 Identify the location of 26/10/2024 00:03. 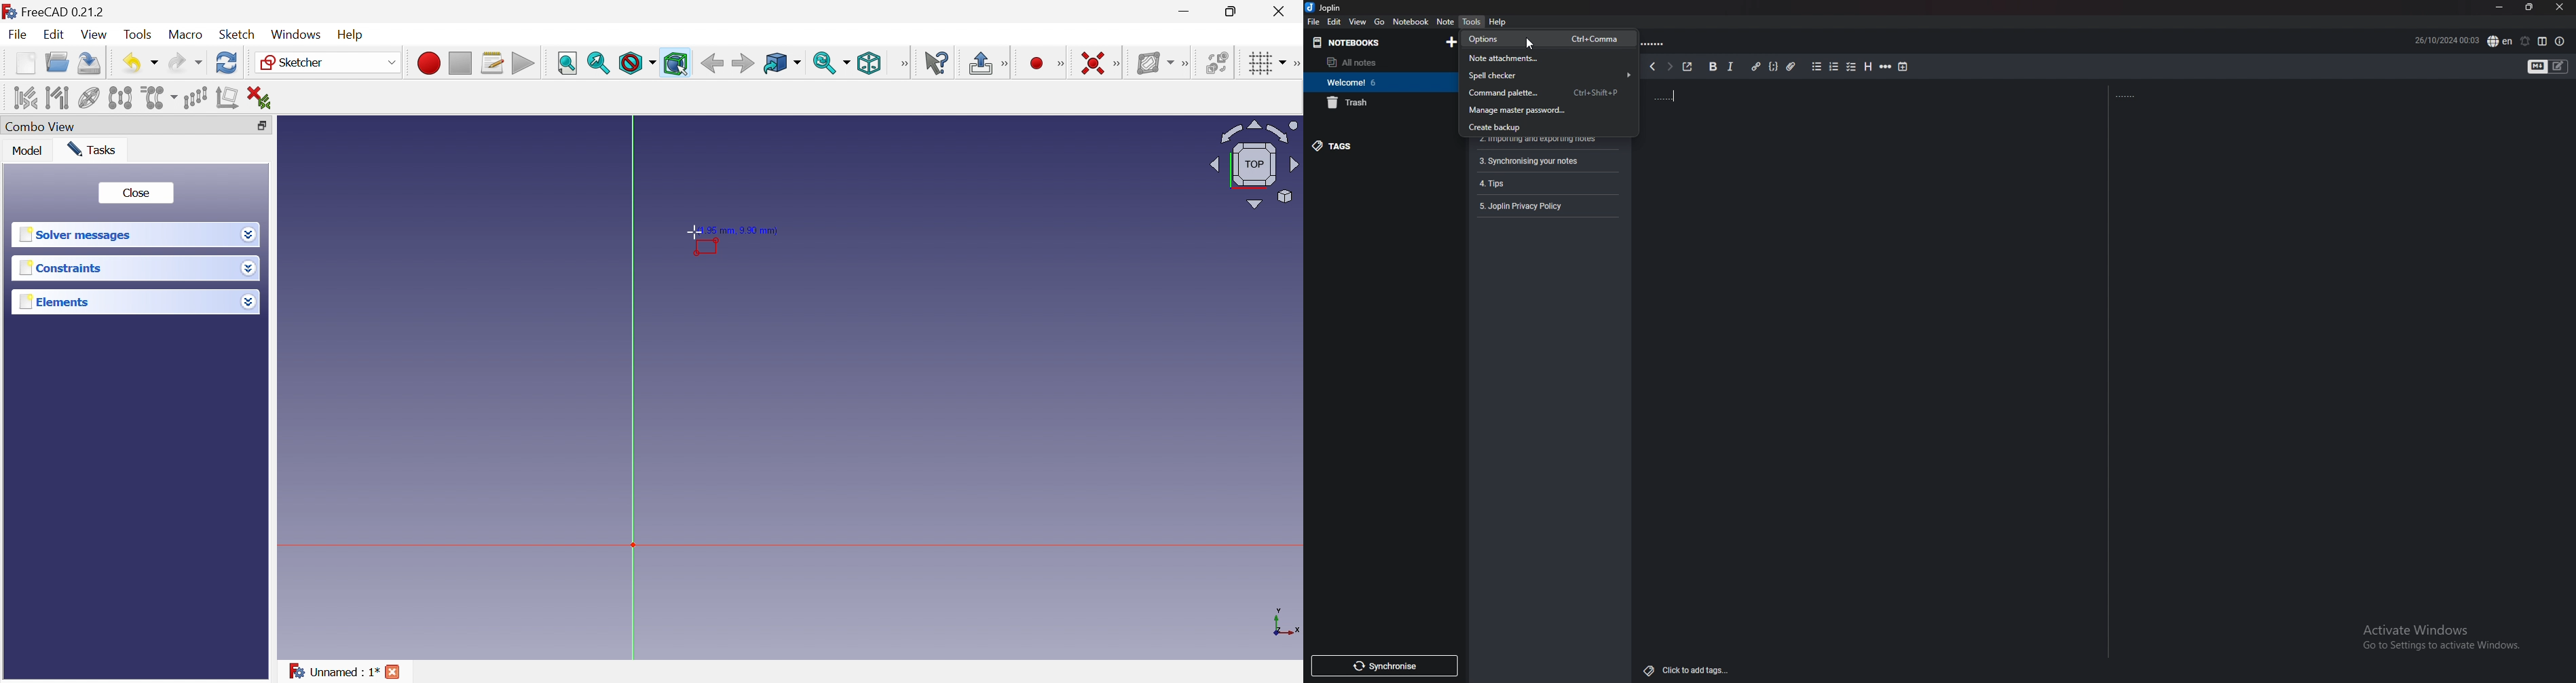
(2447, 38).